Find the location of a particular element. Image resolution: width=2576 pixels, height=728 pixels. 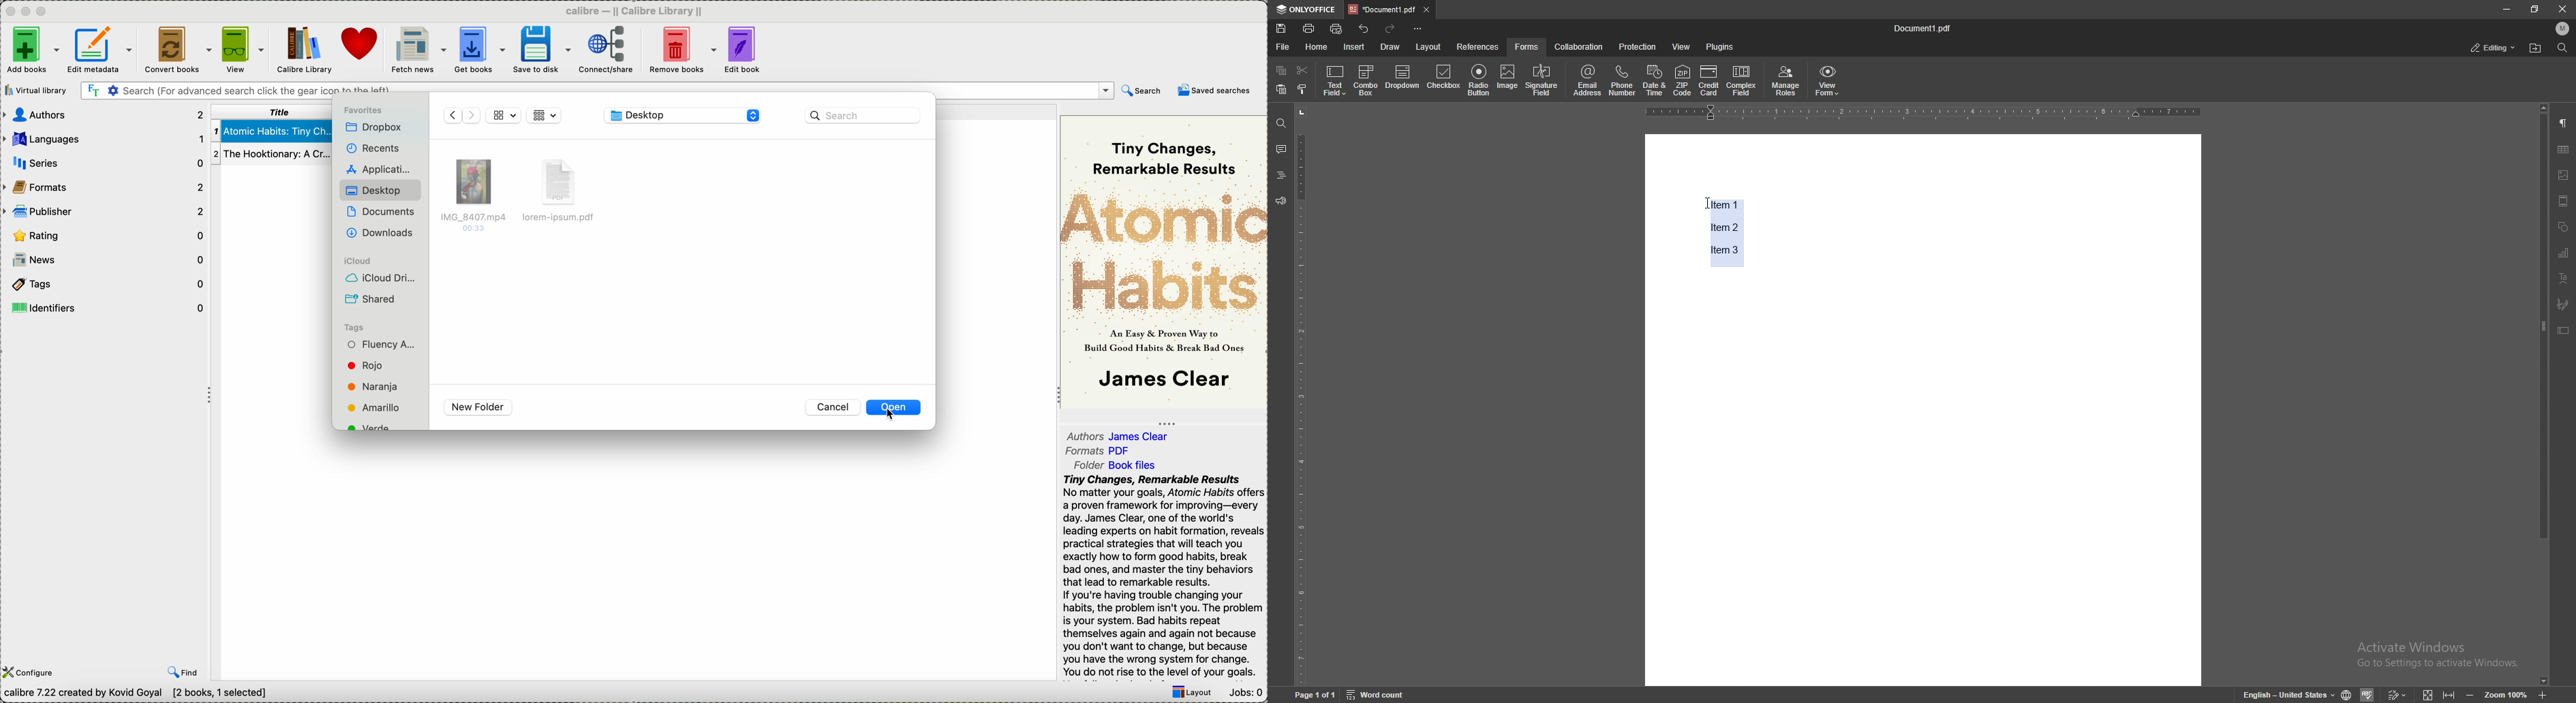

tag is located at coordinates (382, 344).